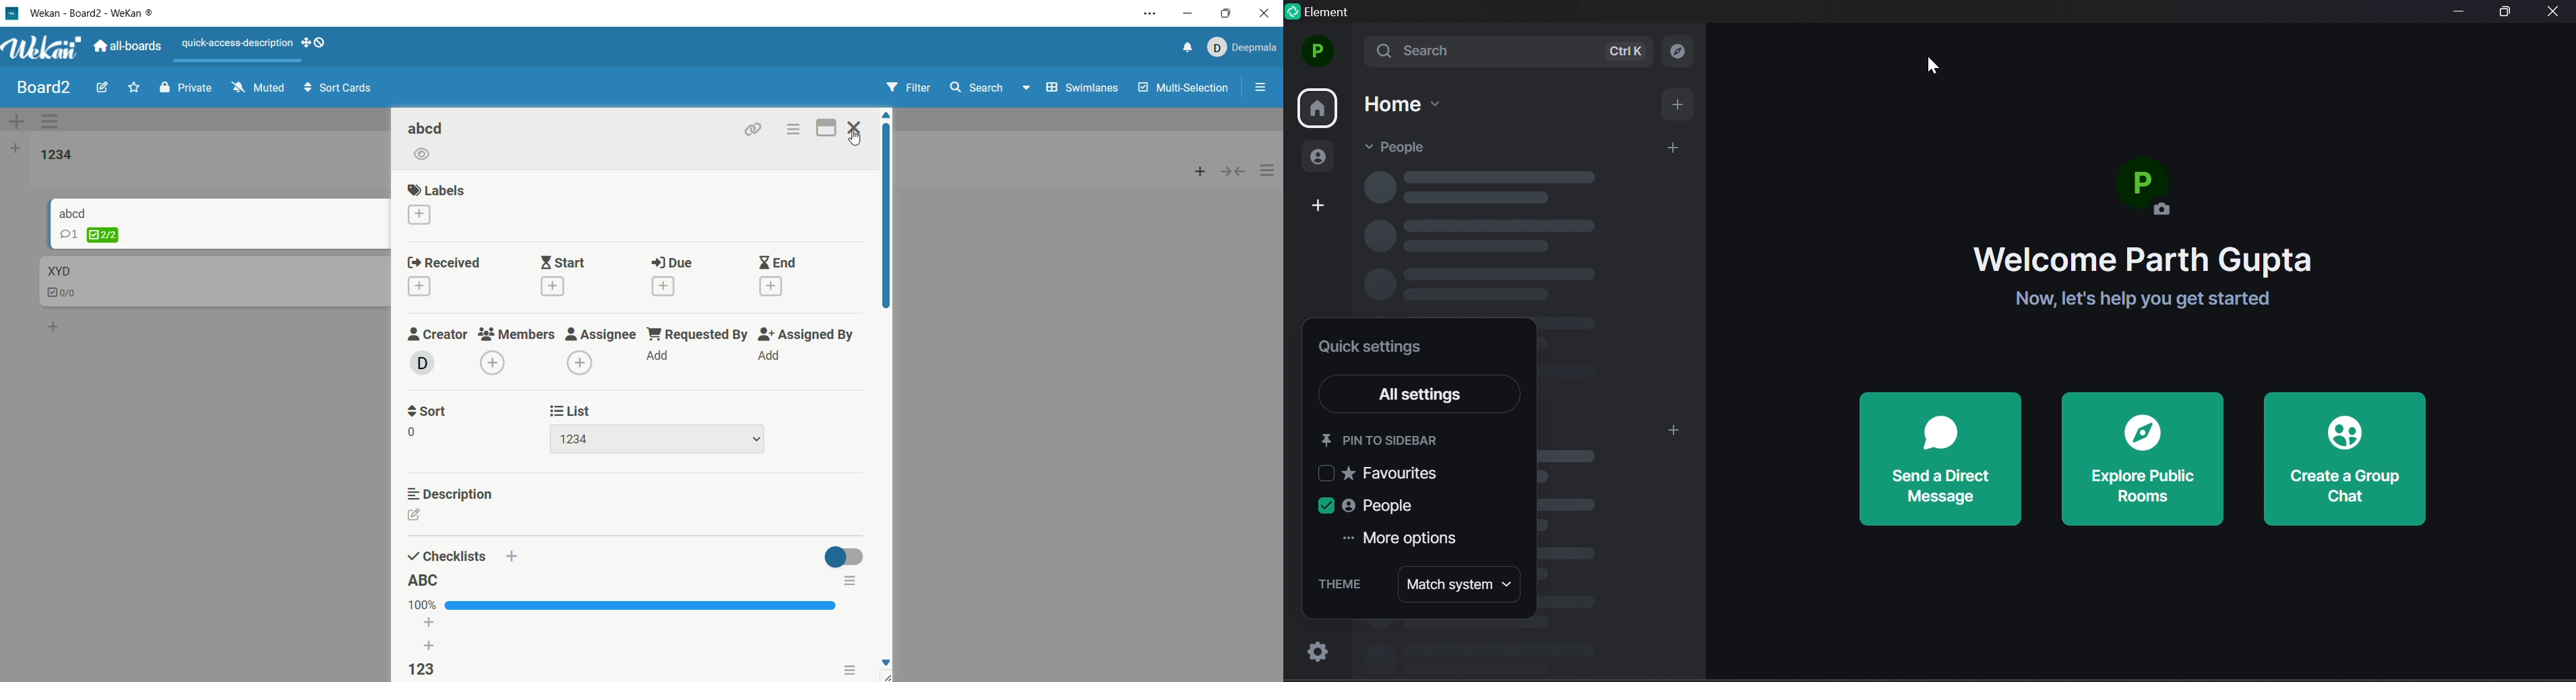  What do you see at coordinates (1346, 538) in the screenshot?
I see `more options` at bounding box center [1346, 538].